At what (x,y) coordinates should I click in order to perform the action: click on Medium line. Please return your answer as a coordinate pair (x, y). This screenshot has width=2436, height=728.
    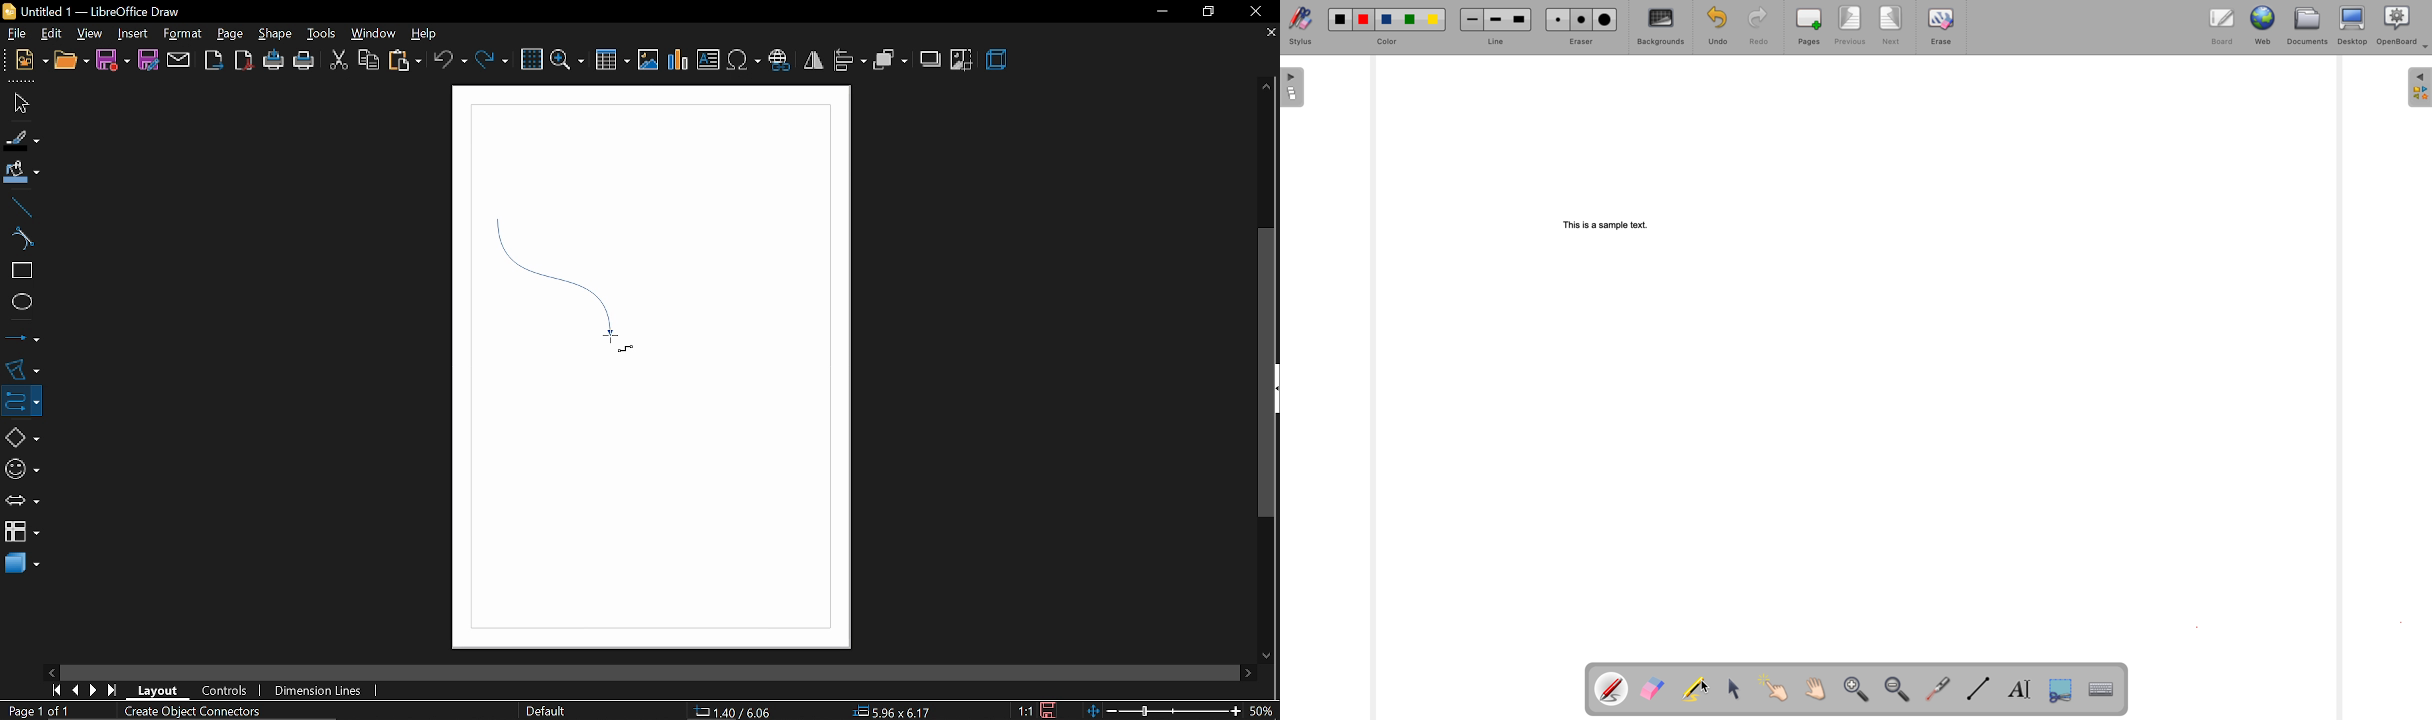
    Looking at the image, I should click on (1496, 20).